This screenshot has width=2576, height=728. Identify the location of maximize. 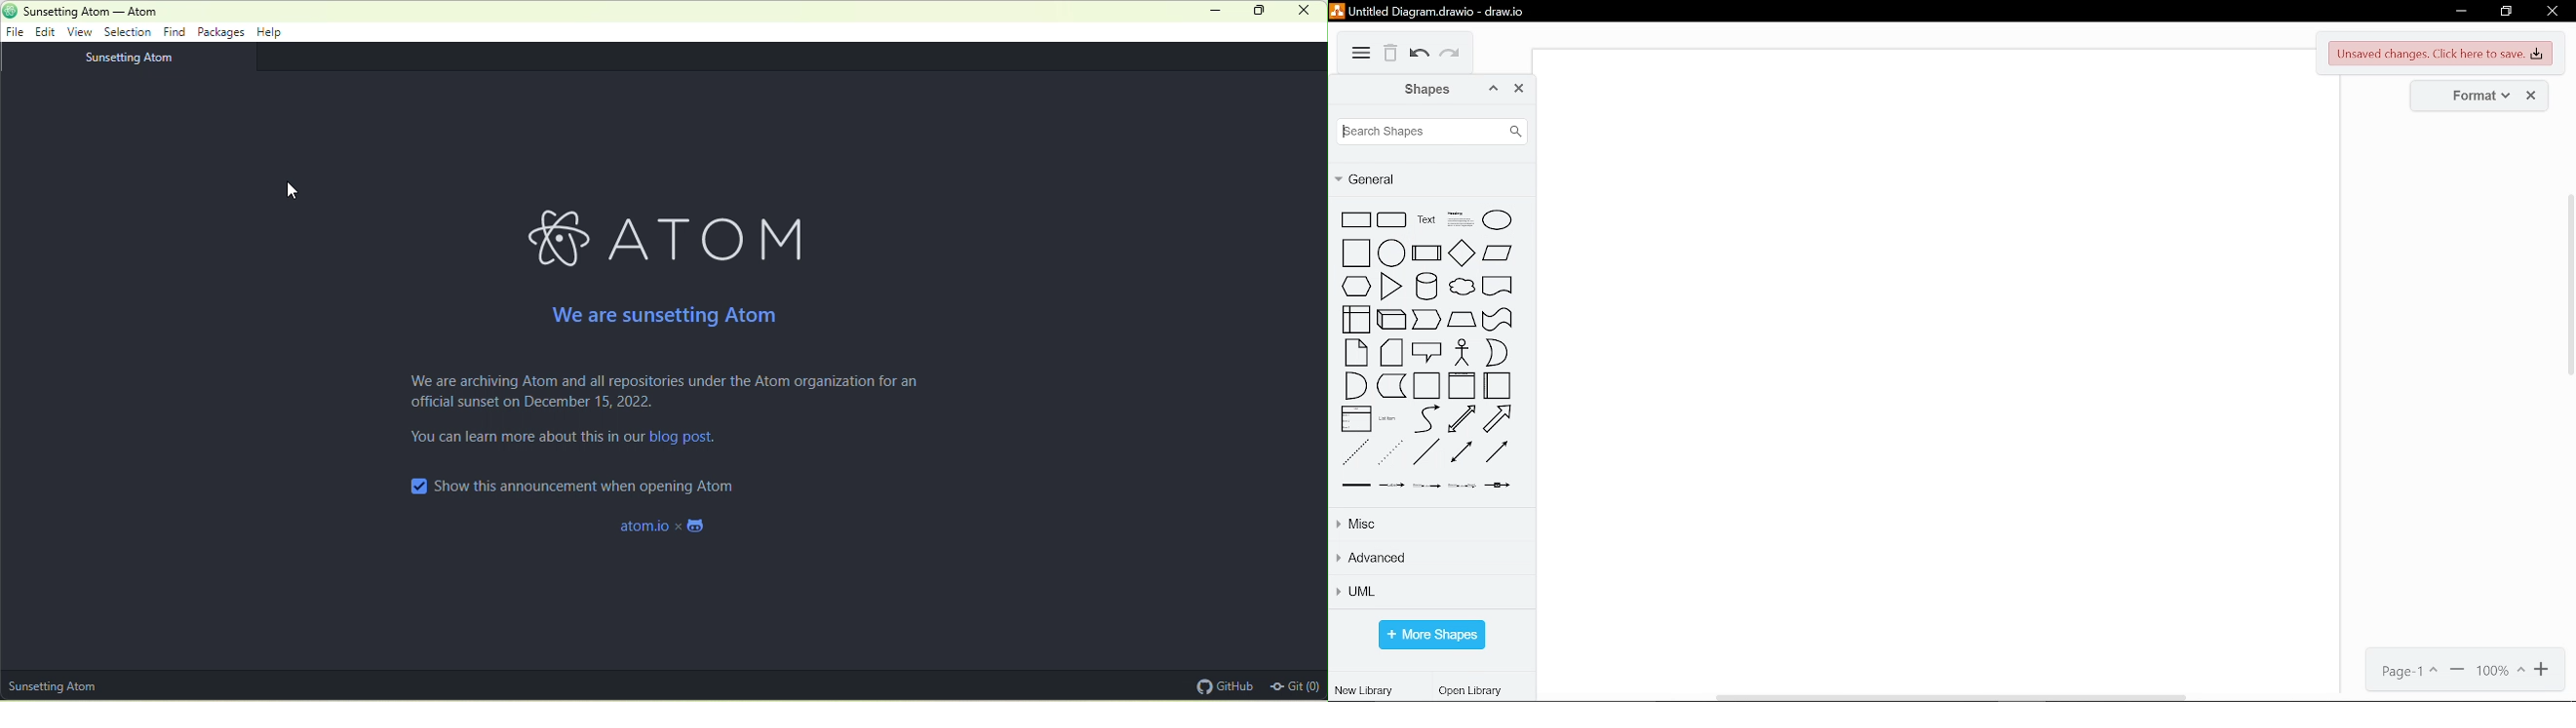
(1265, 13).